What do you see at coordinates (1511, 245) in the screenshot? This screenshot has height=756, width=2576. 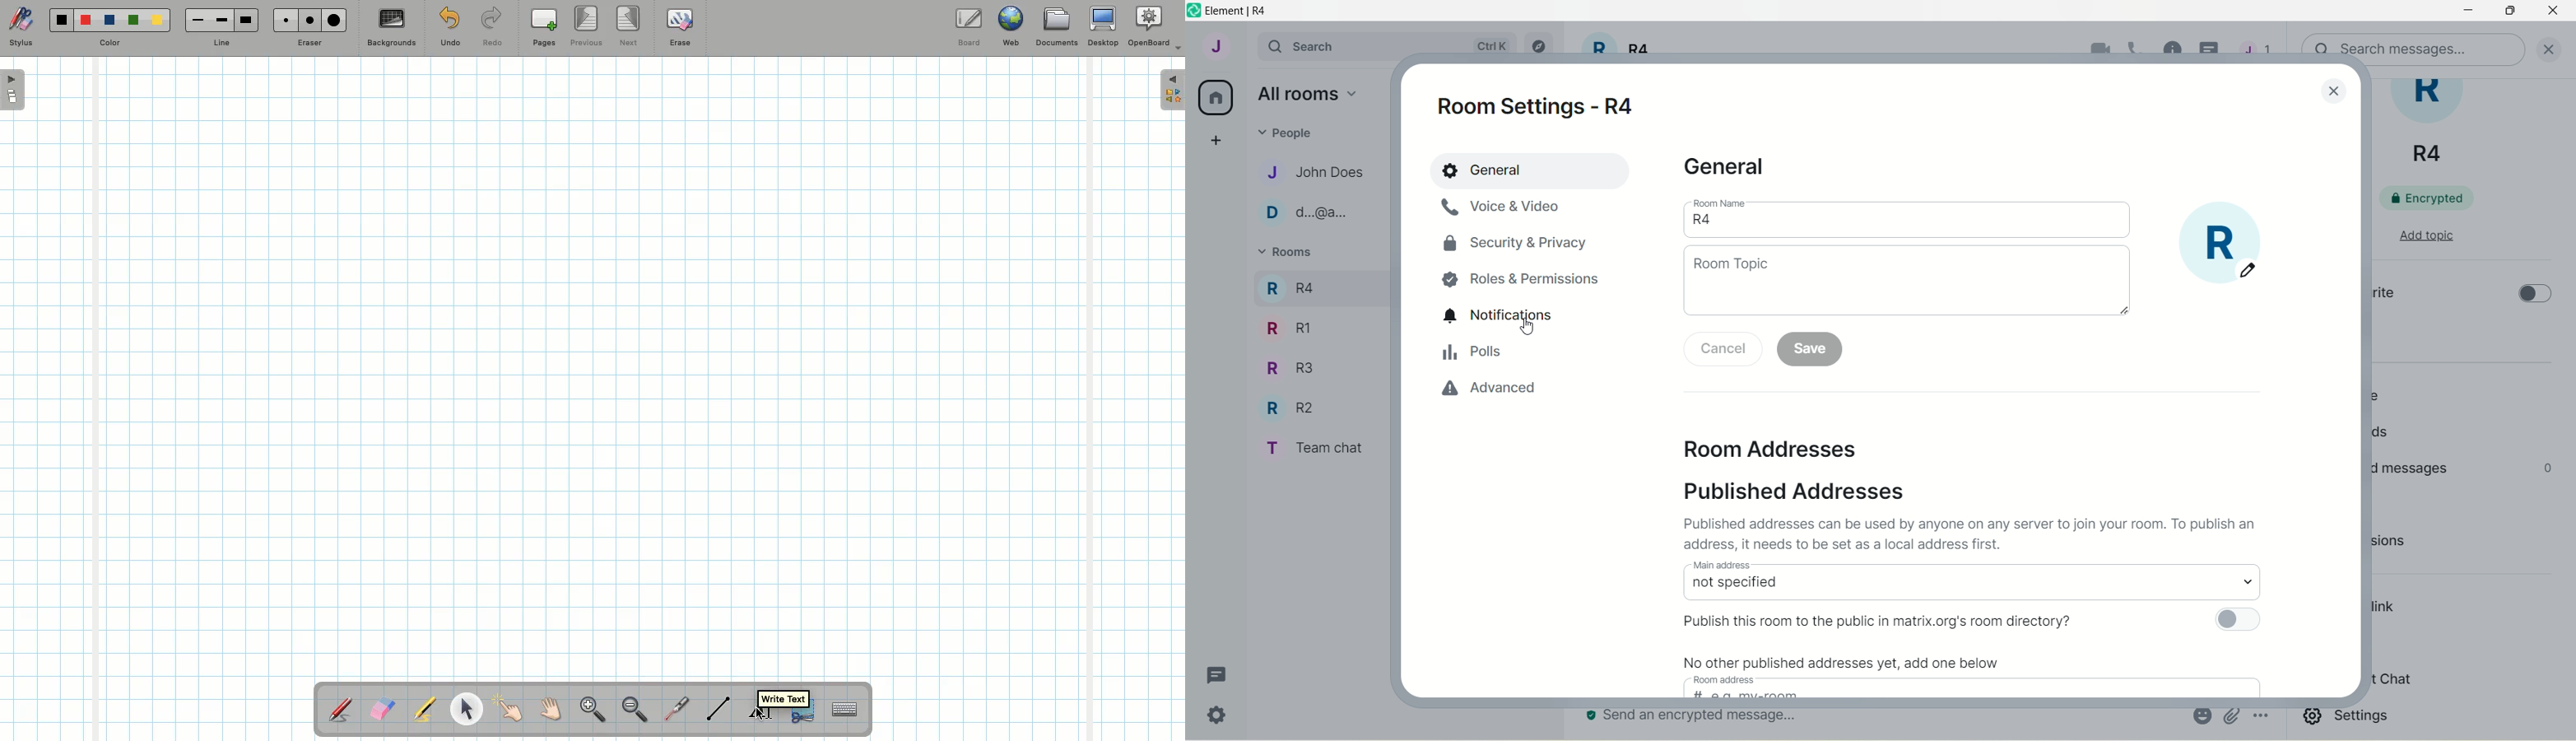 I see `ecurity and privacy` at bounding box center [1511, 245].